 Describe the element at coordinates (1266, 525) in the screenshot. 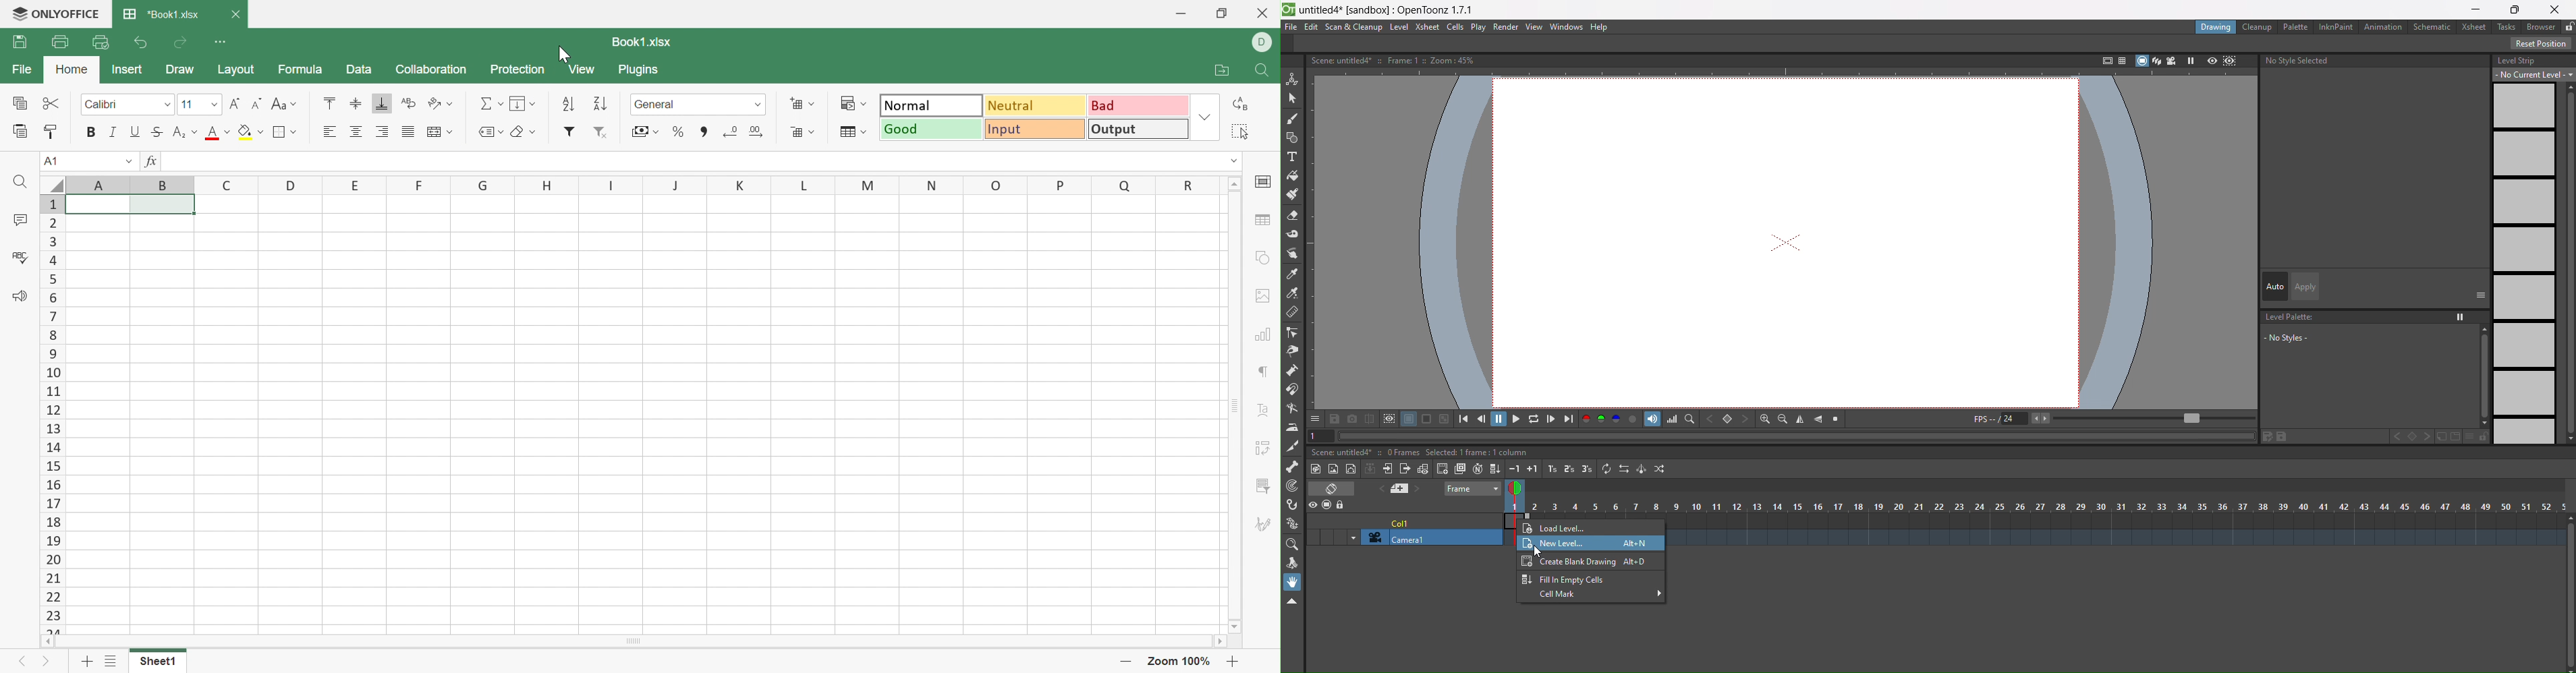

I see `Signature settings` at that location.